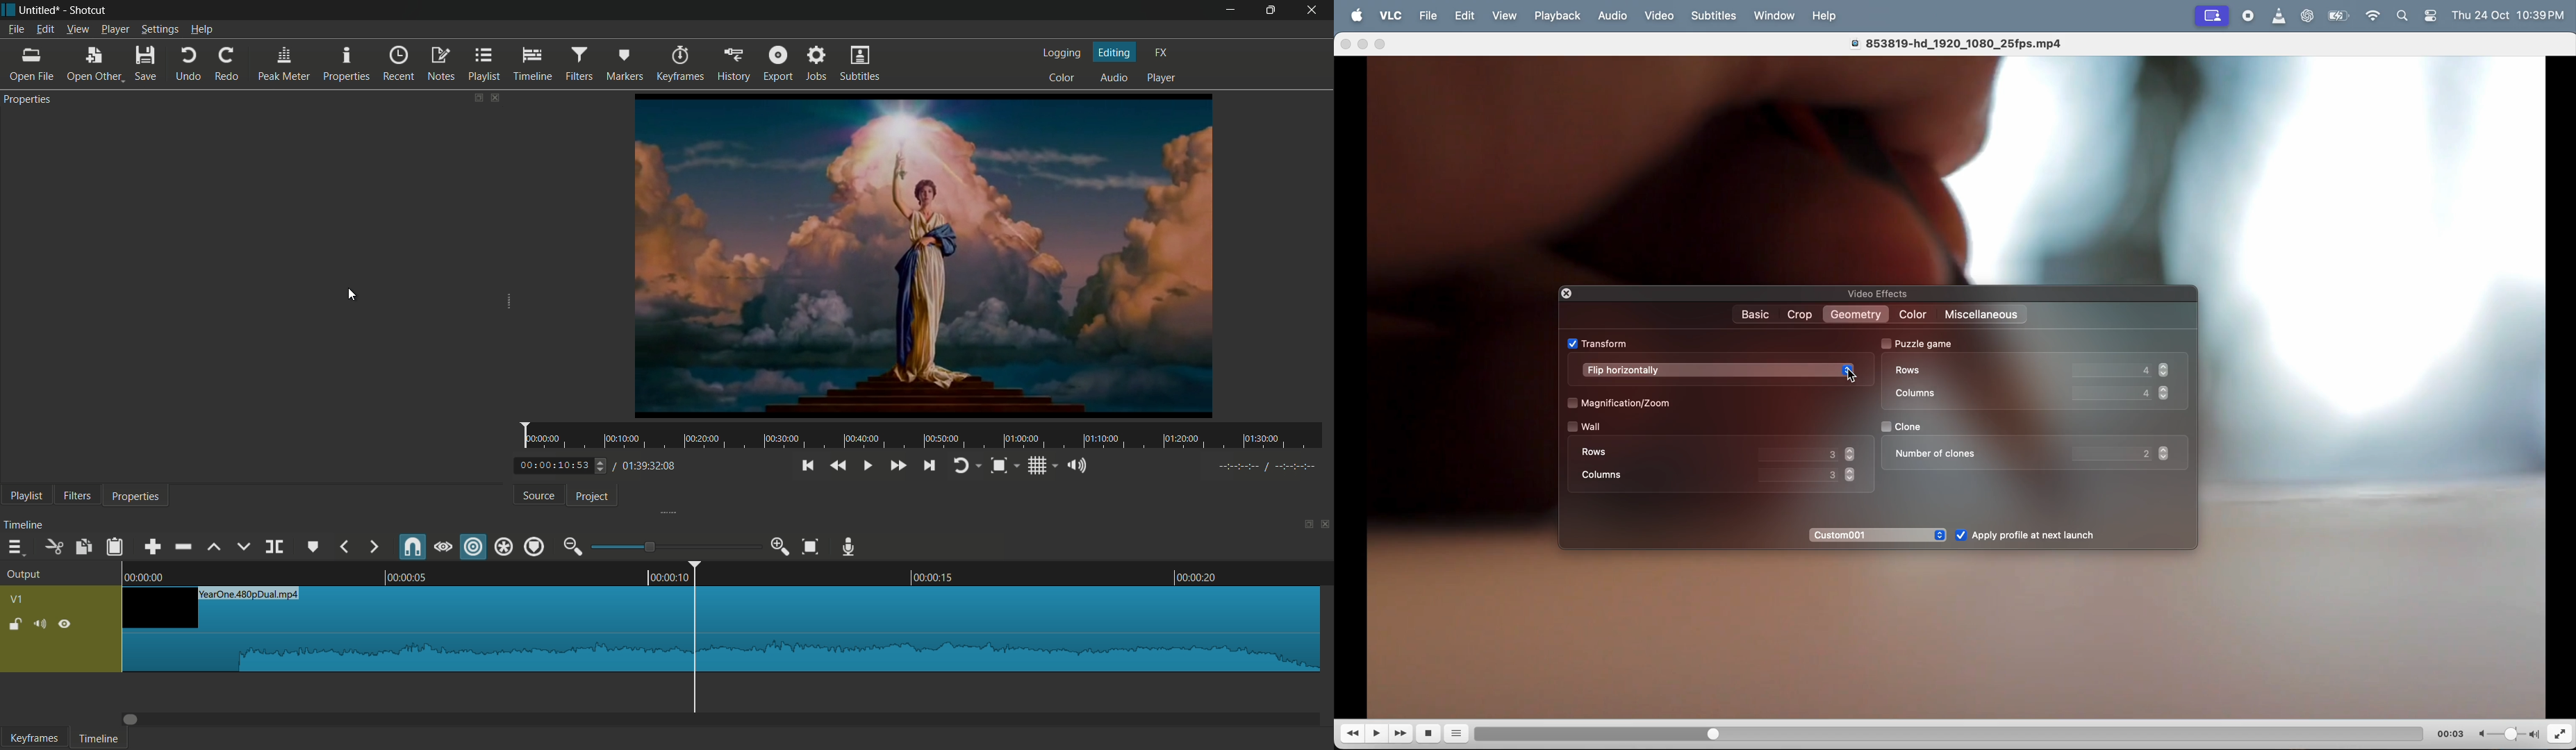  Describe the element at coordinates (478, 98) in the screenshot. I see `change layout` at that location.